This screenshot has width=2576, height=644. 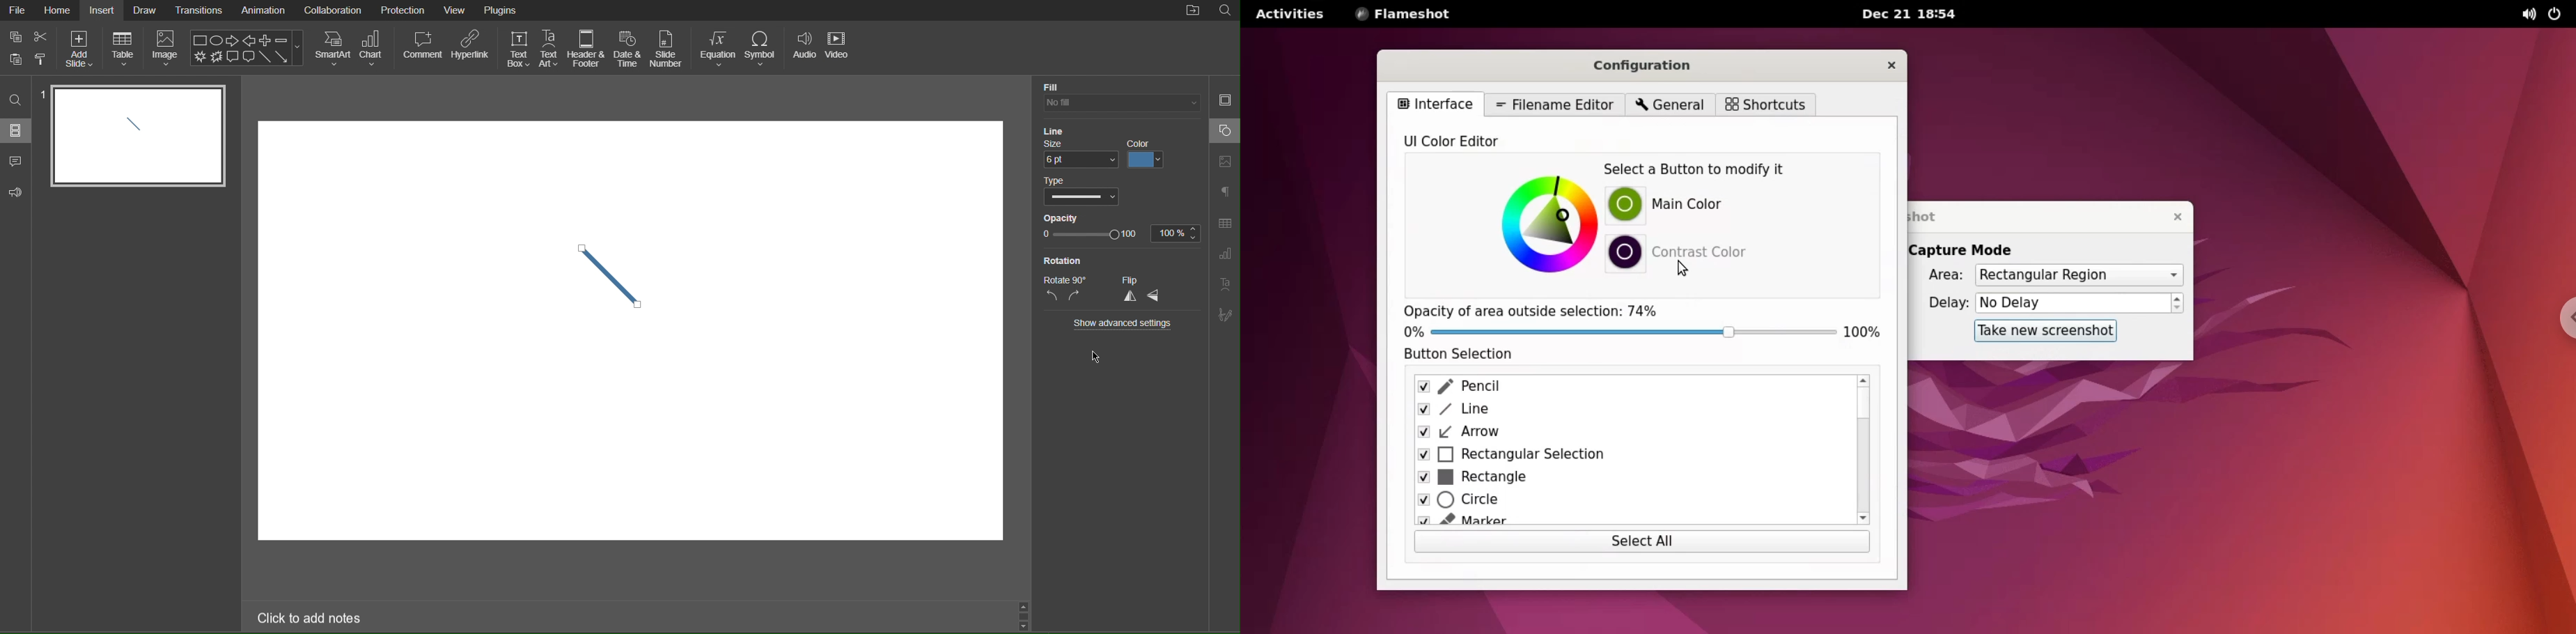 I want to click on Rotate CW, so click(x=1075, y=296).